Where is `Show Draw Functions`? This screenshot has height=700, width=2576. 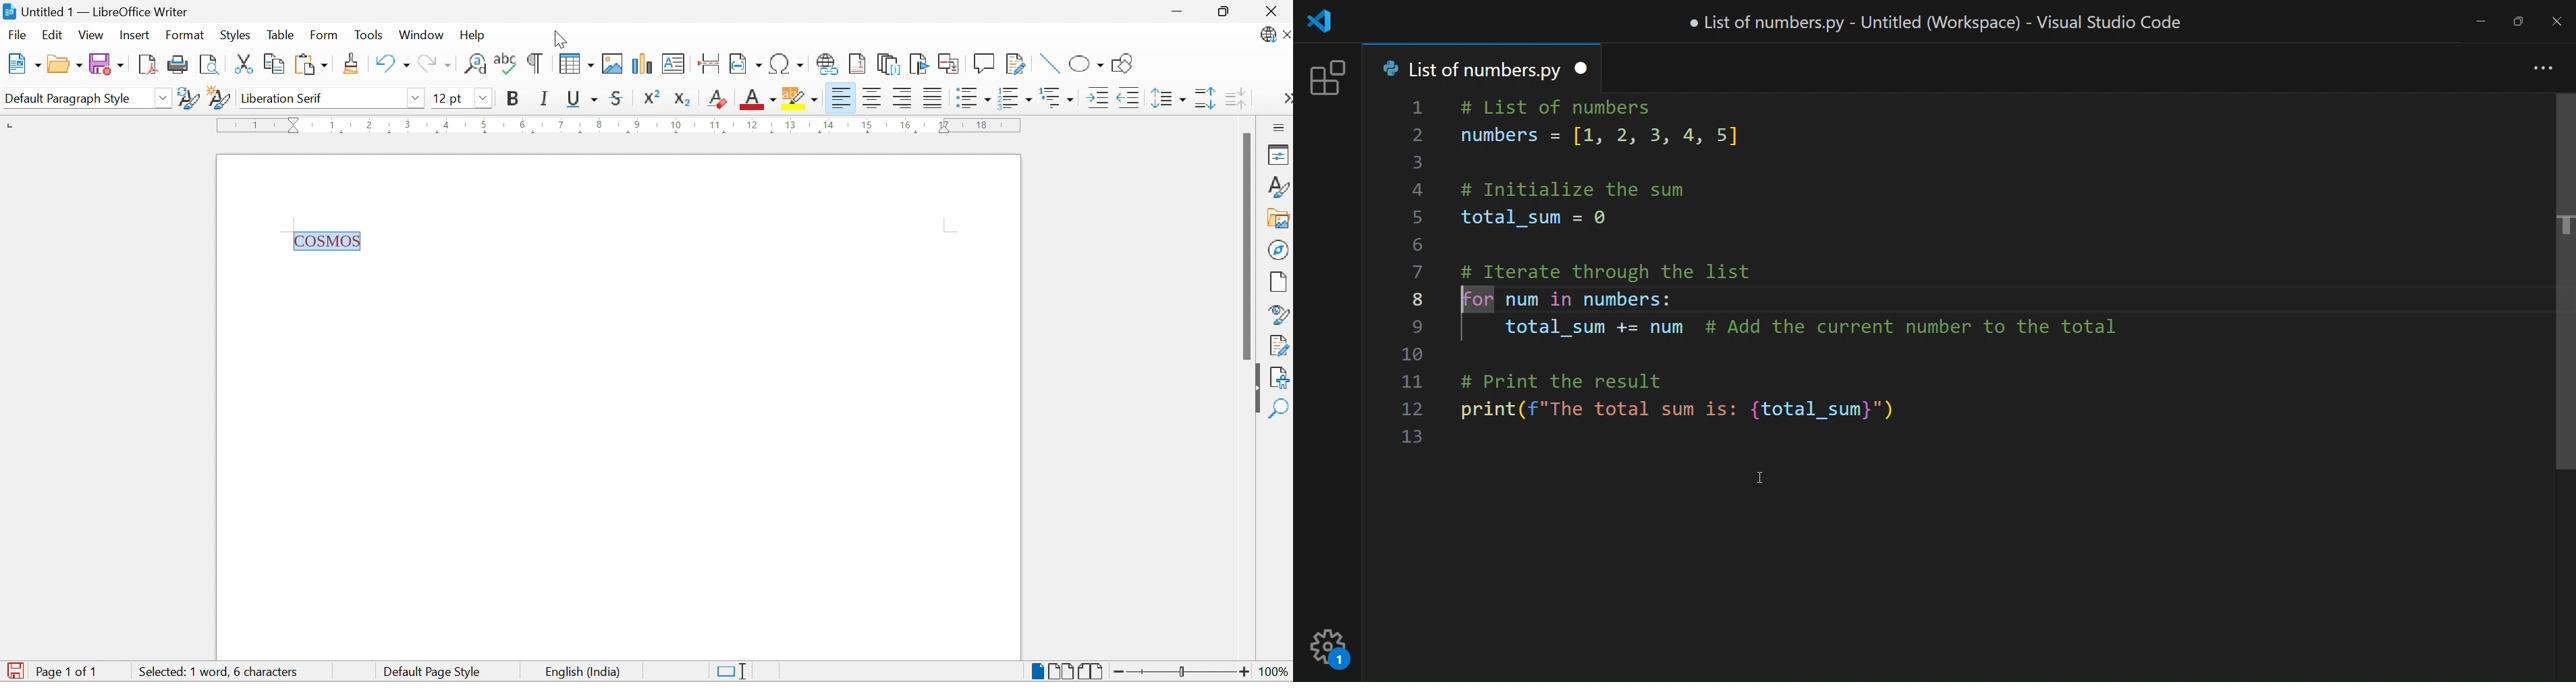 Show Draw Functions is located at coordinates (1123, 64).